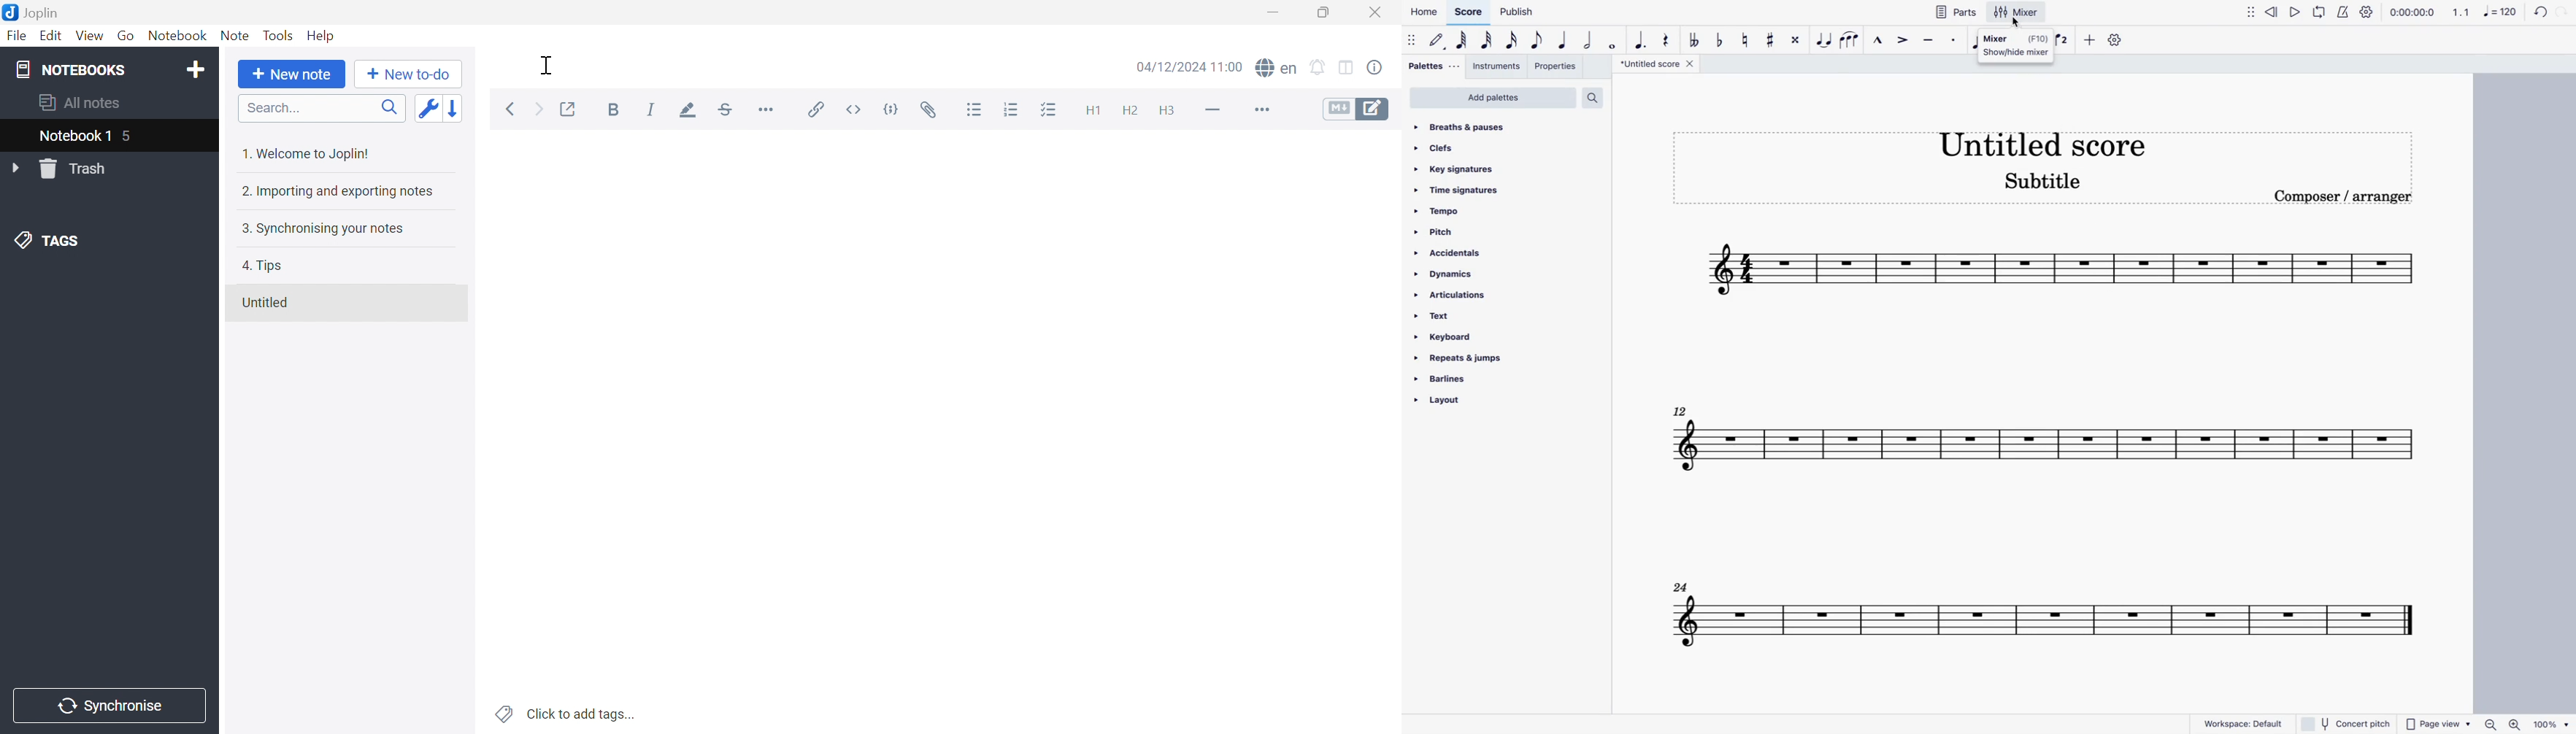  Describe the element at coordinates (1468, 359) in the screenshot. I see `repeats & jumps` at that location.